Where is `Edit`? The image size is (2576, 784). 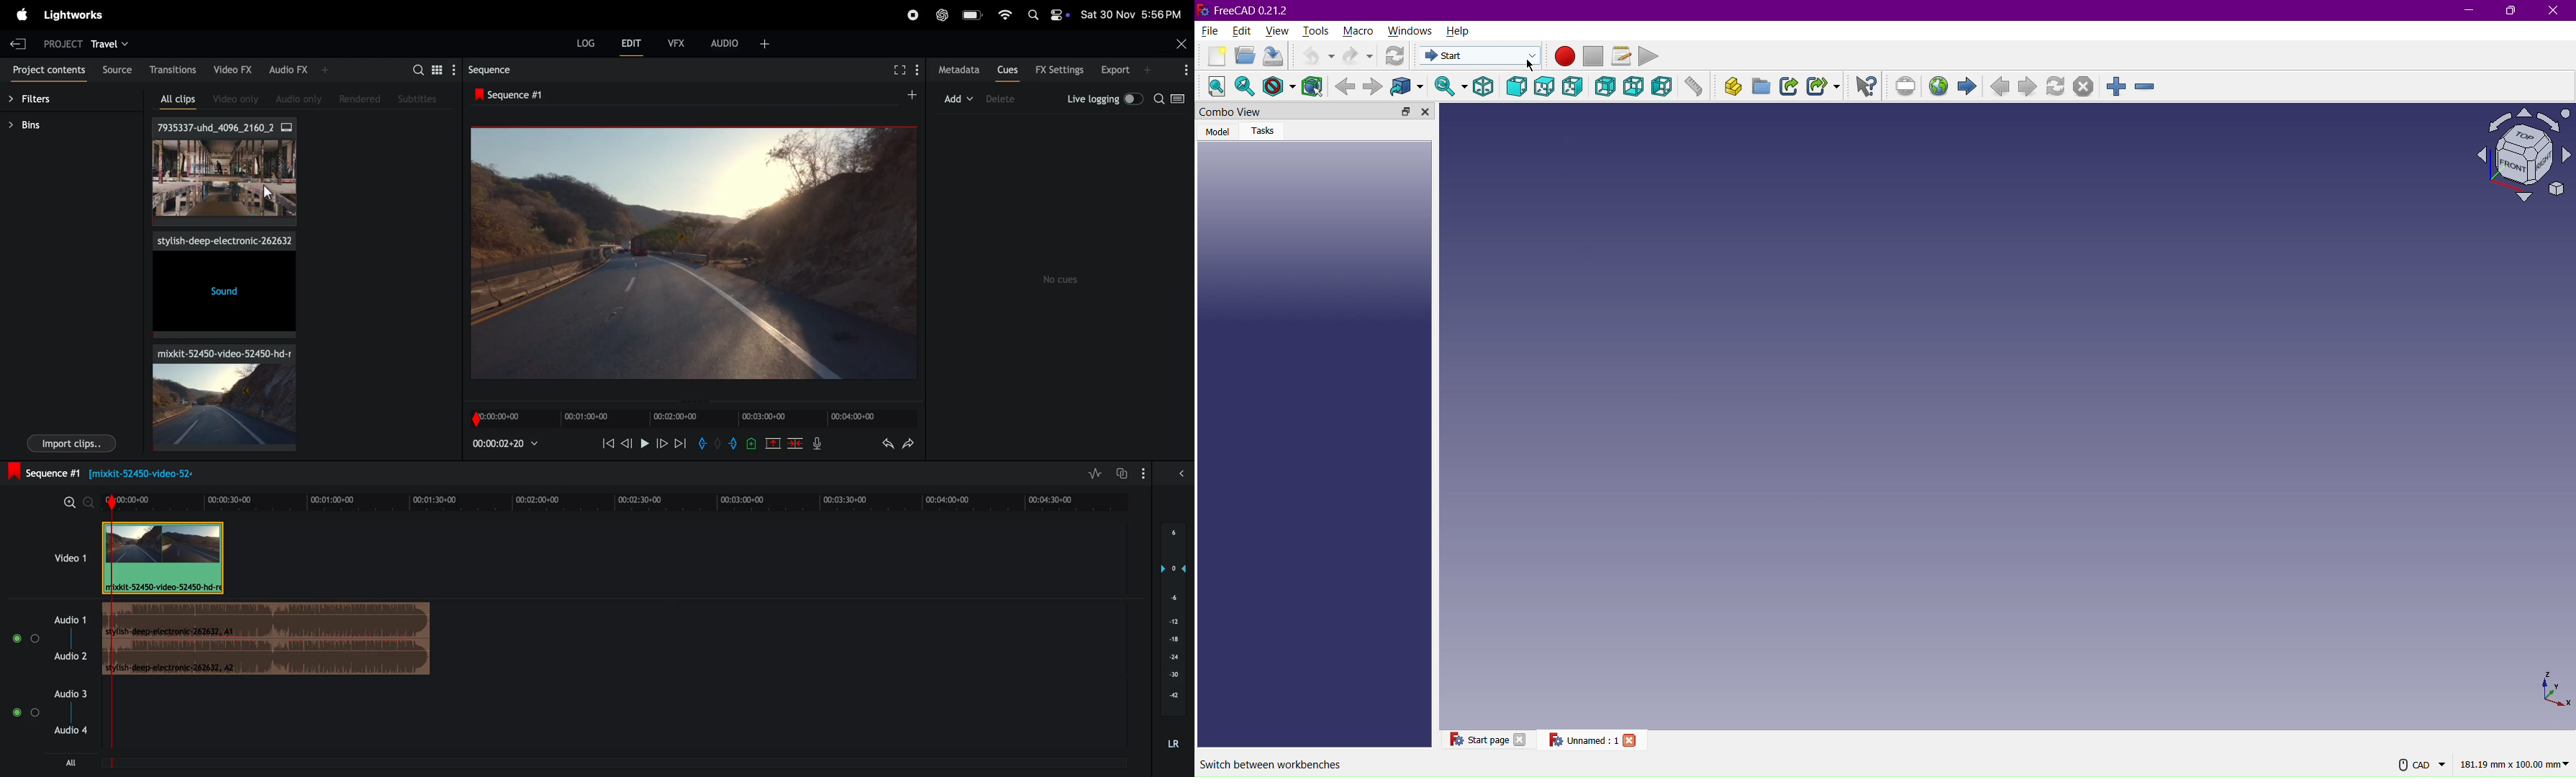 Edit is located at coordinates (1243, 29).